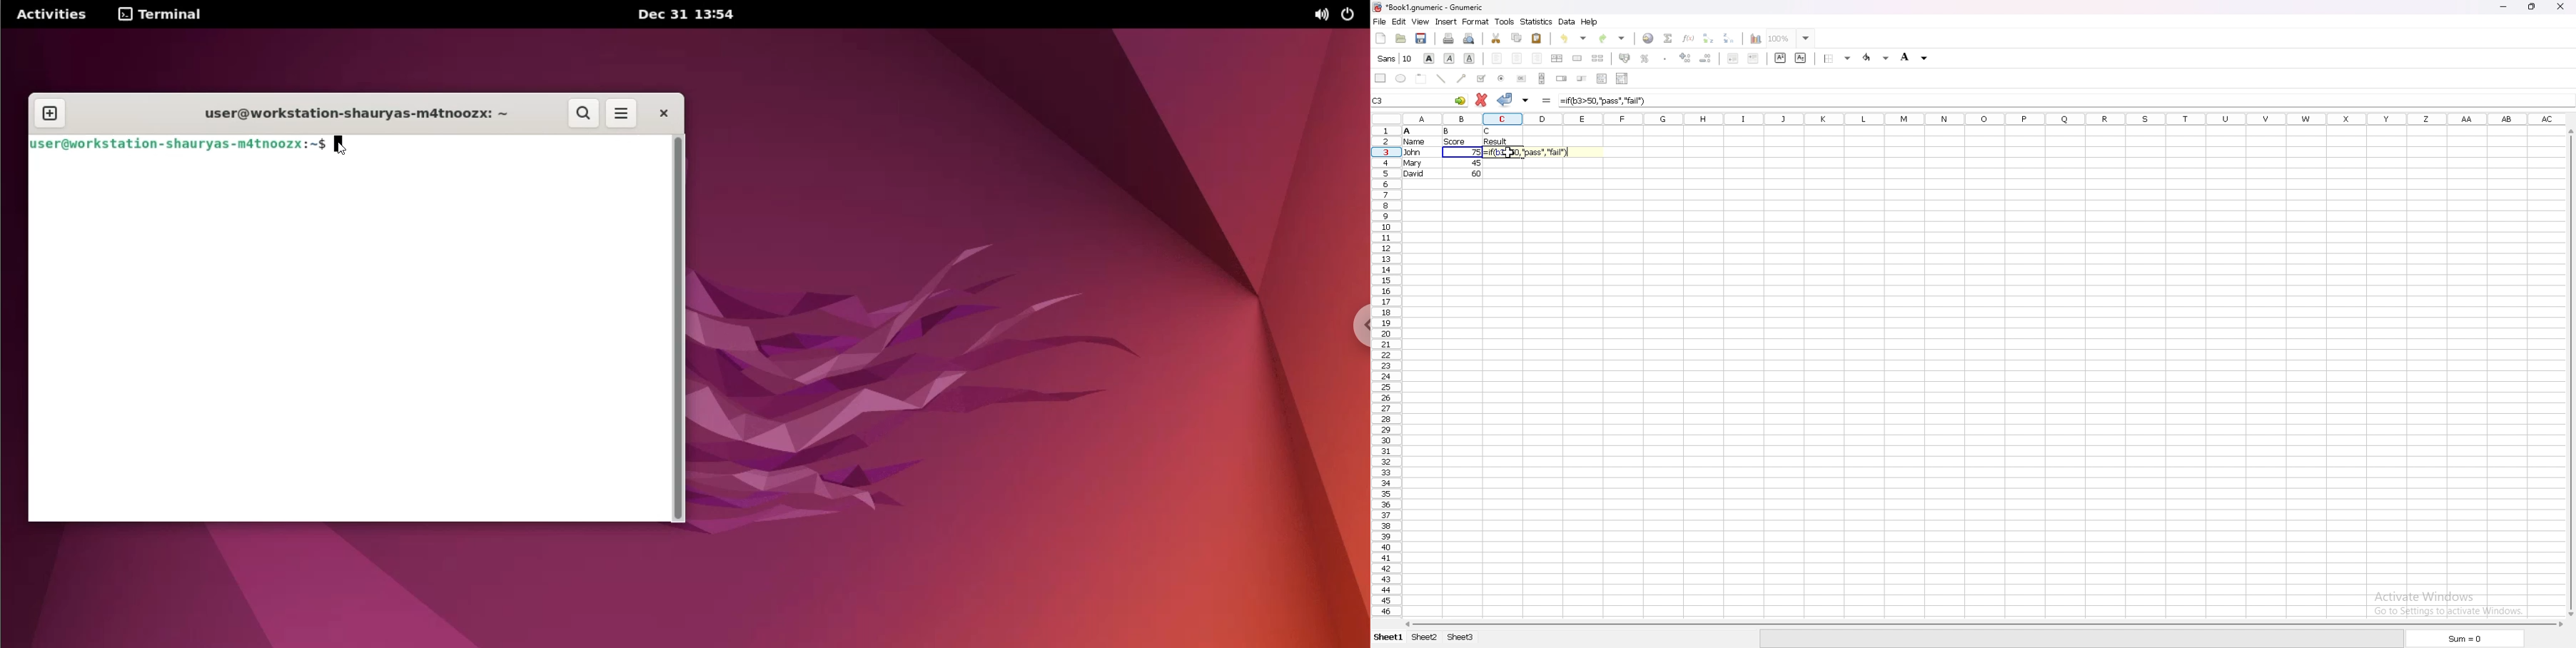  Describe the element at coordinates (1537, 58) in the screenshot. I see `align right` at that location.